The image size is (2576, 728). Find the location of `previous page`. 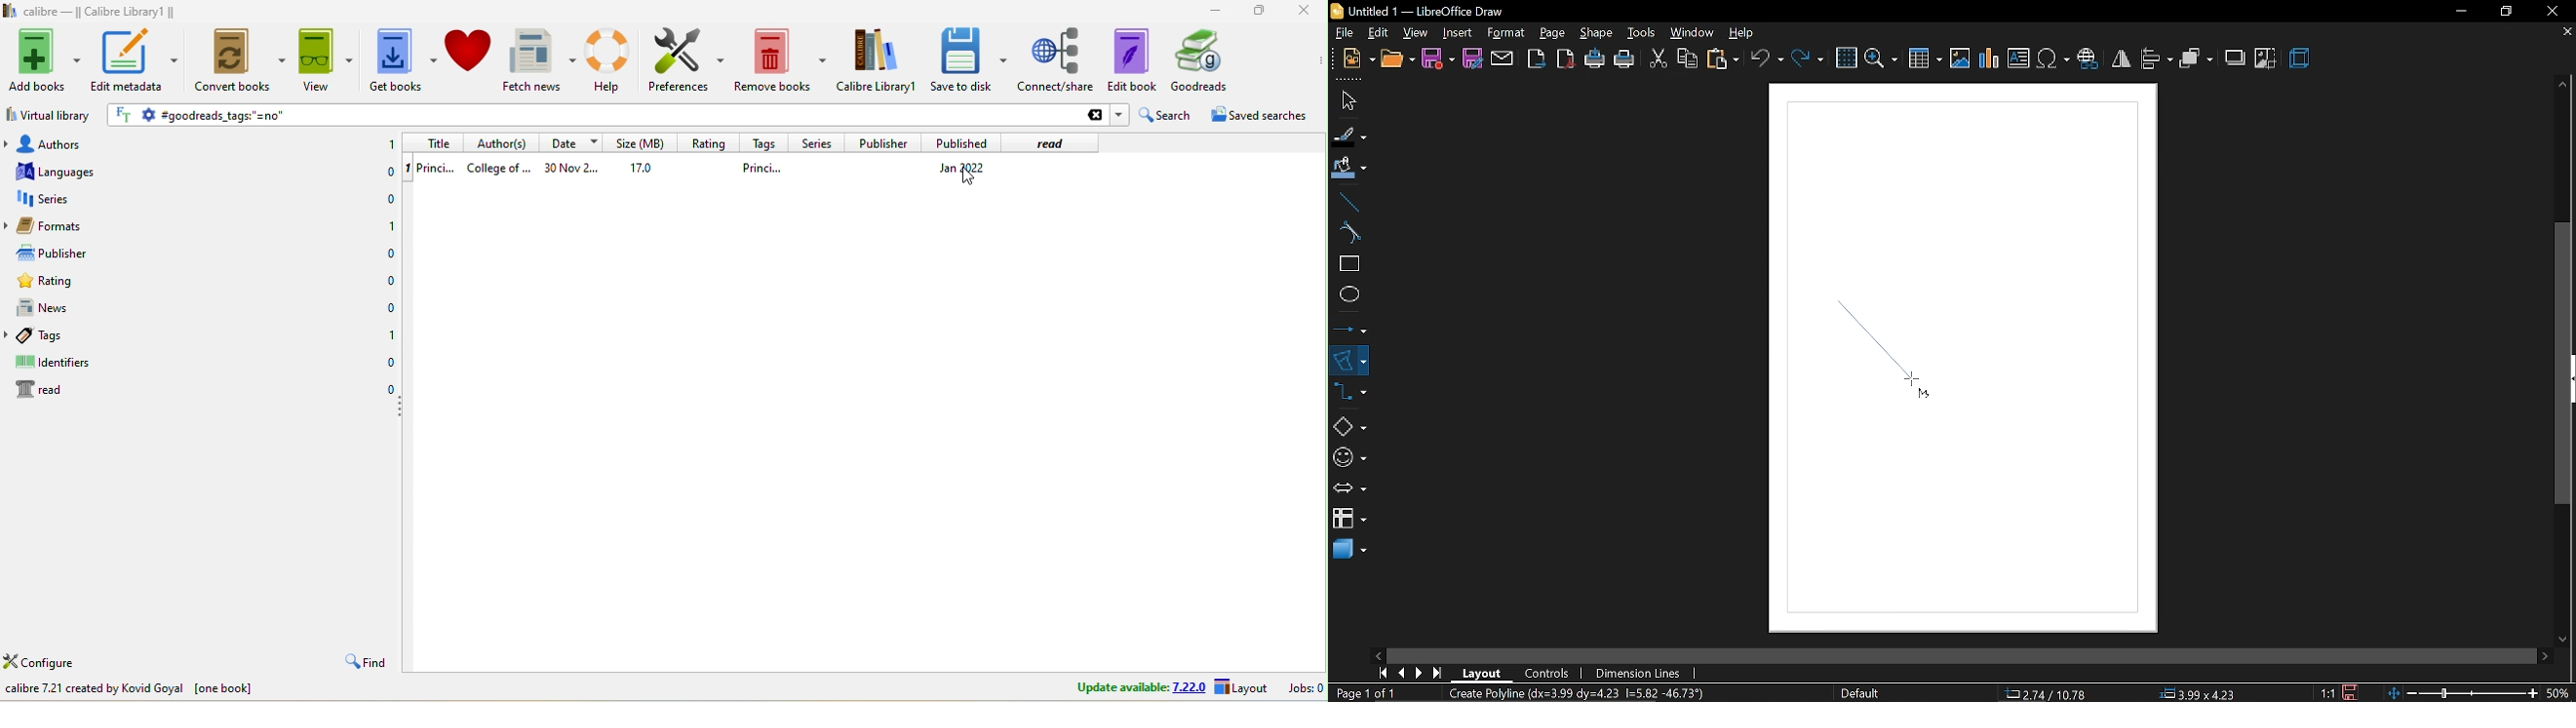

previous page is located at coordinates (1403, 672).